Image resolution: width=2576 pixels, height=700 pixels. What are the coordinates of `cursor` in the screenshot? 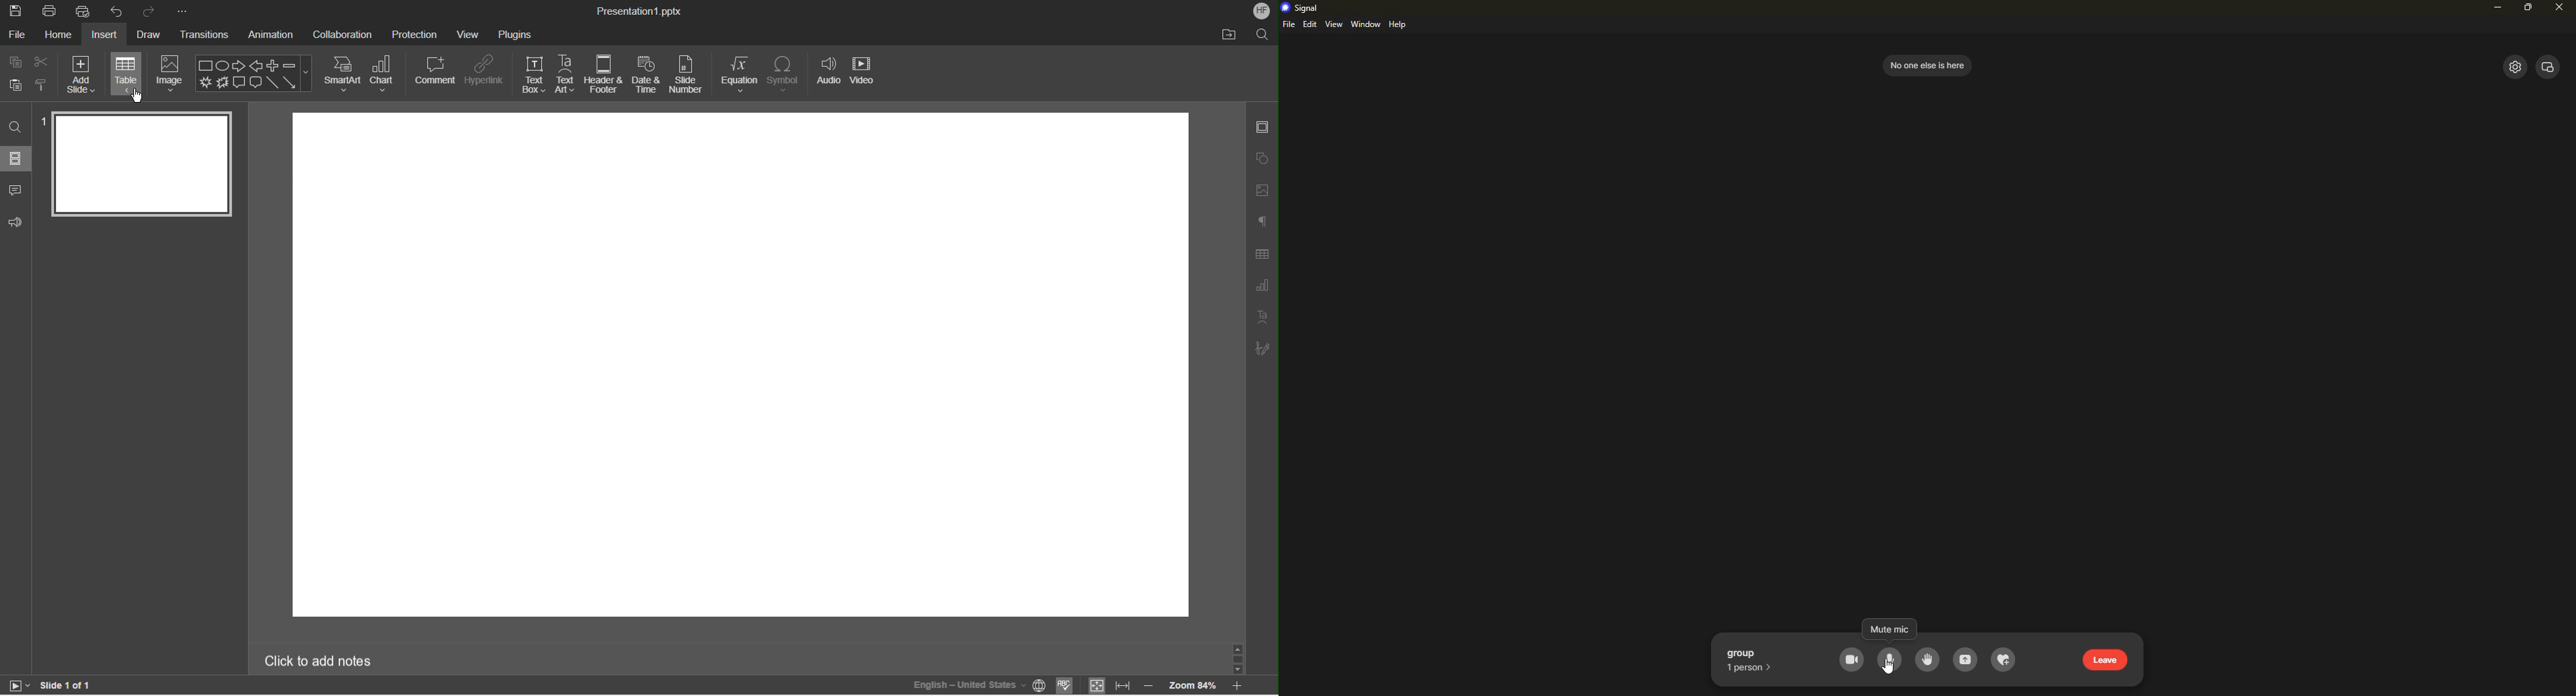 It's located at (1891, 669).